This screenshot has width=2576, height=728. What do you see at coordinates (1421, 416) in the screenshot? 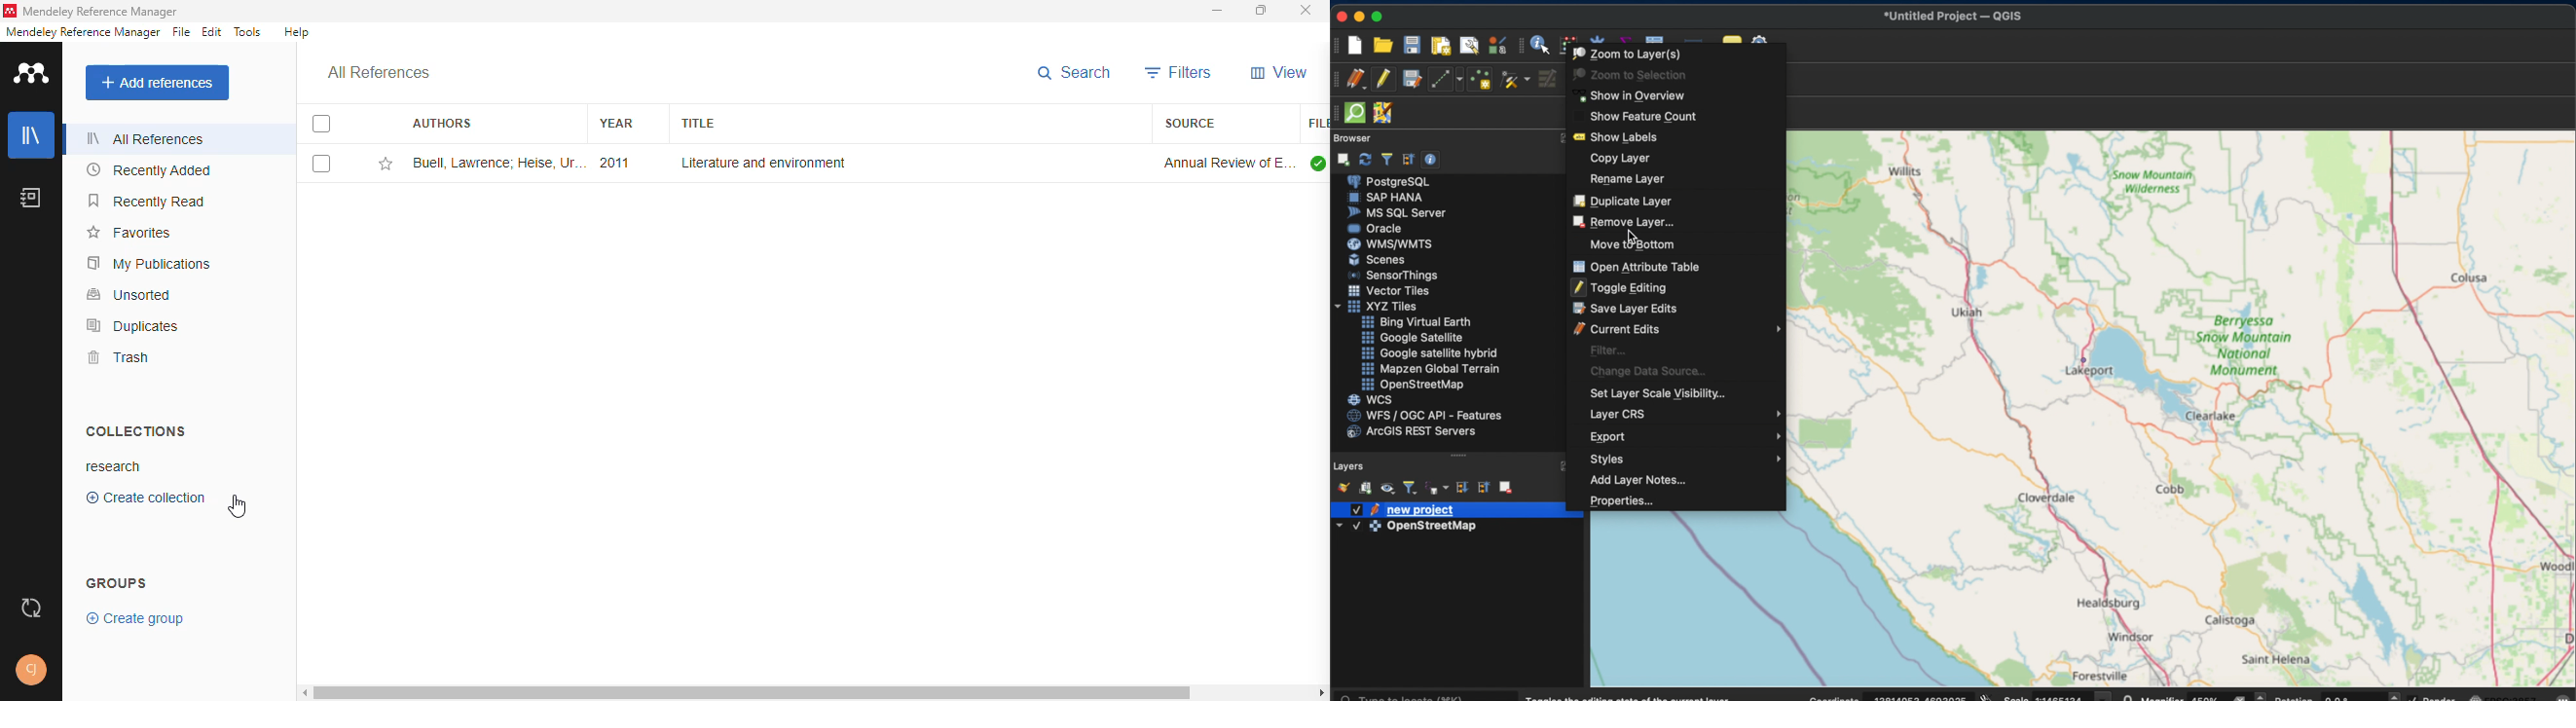
I see `wfs/ogc api - features` at bounding box center [1421, 416].